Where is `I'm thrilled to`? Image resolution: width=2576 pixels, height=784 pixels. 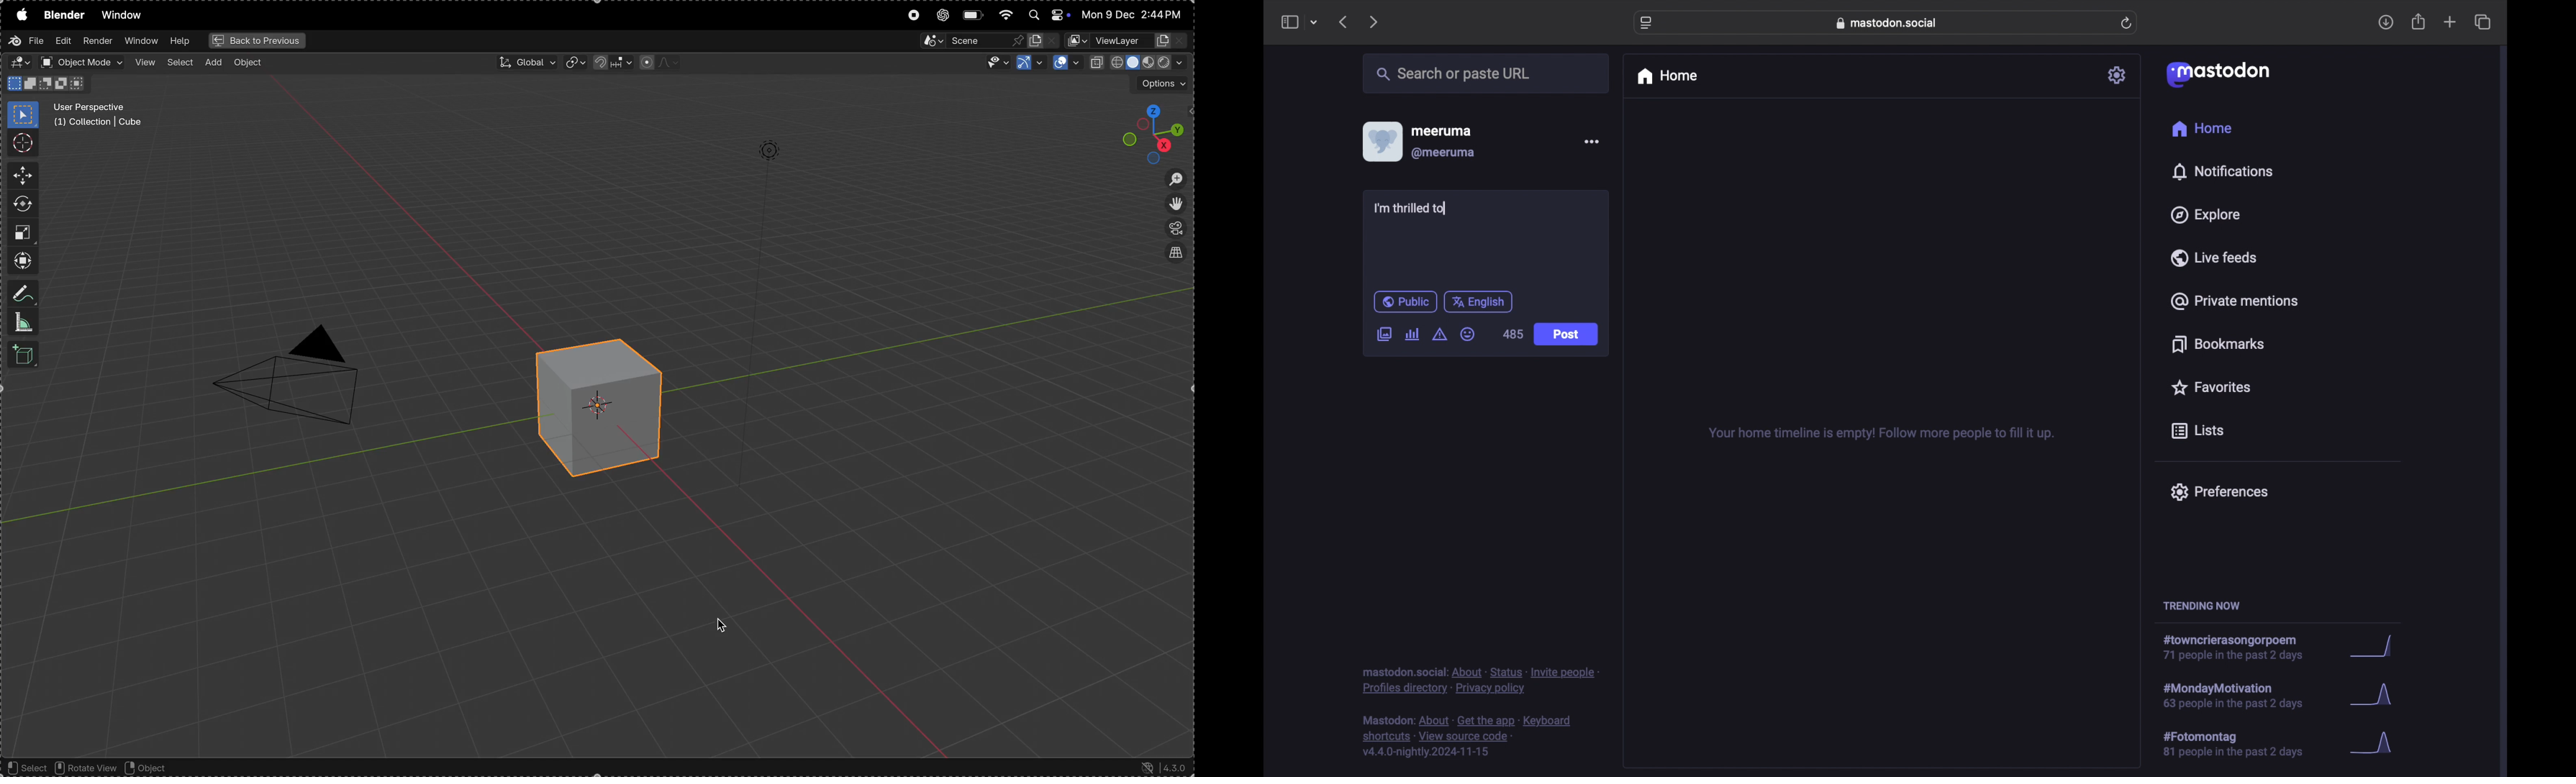 I'm thrilled to is located at coordinates (1411, 209).